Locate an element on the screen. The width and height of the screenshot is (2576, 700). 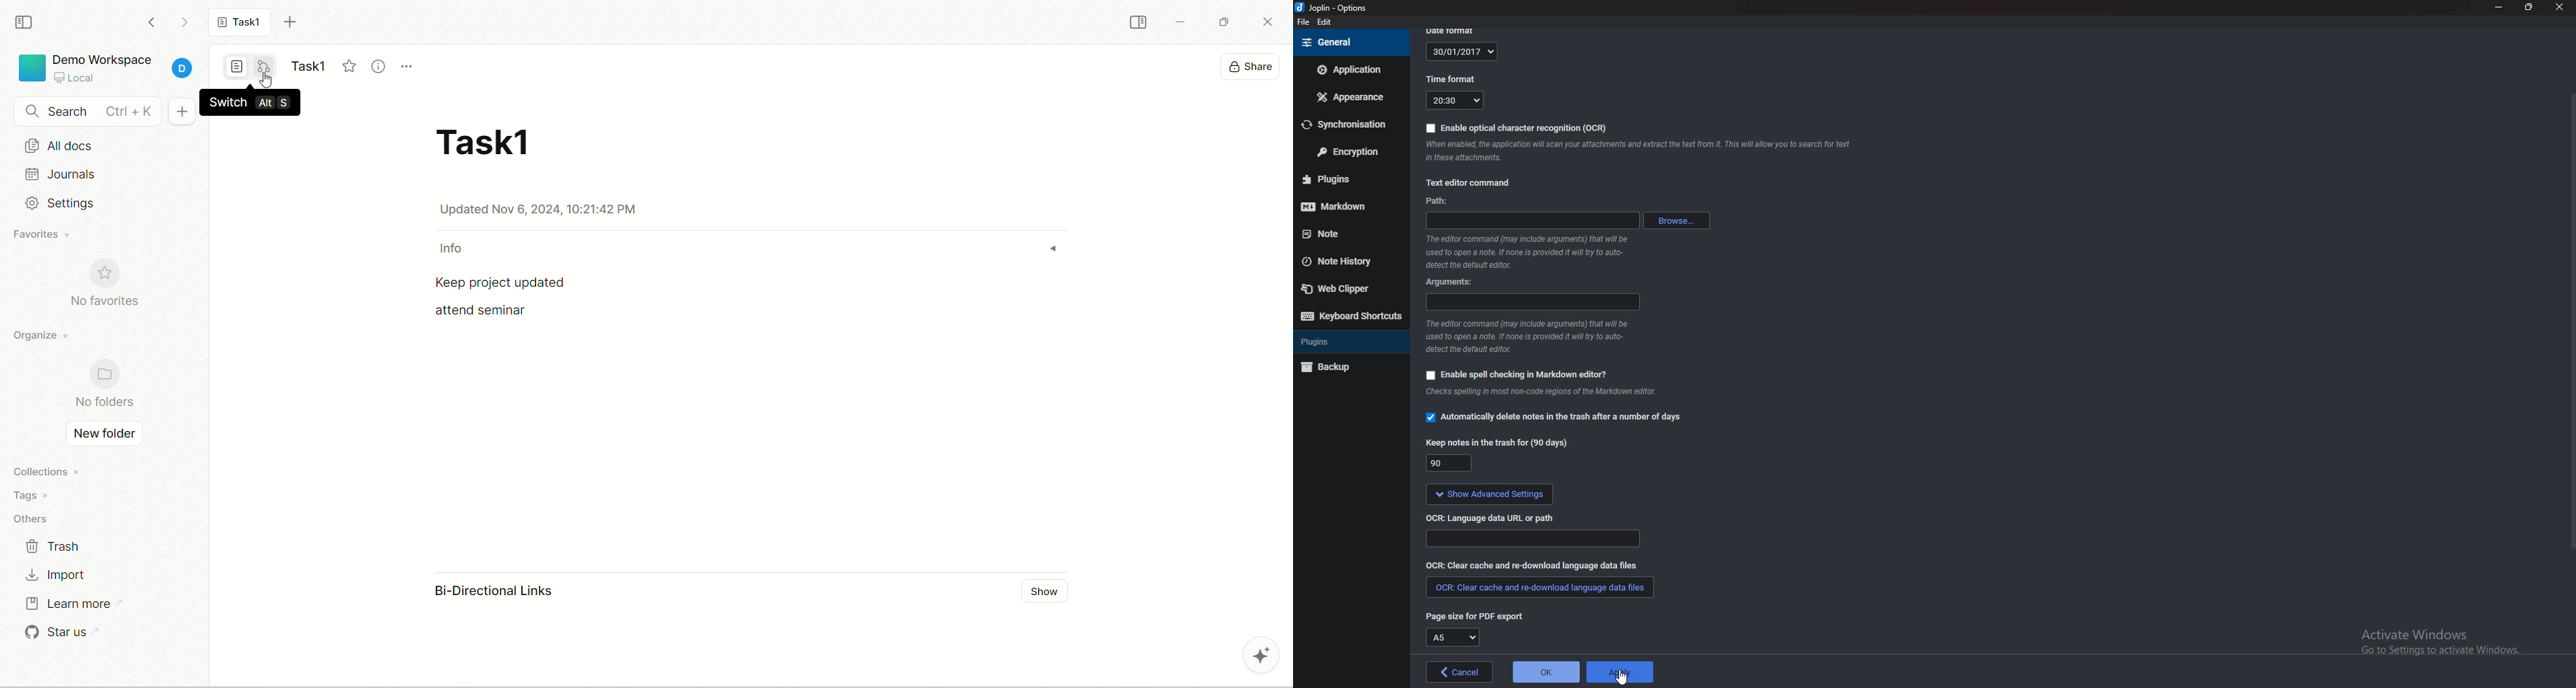
date & time - Updated Nov 6, 2024, 10:21:42 PM is located at coordinates (518, 203).